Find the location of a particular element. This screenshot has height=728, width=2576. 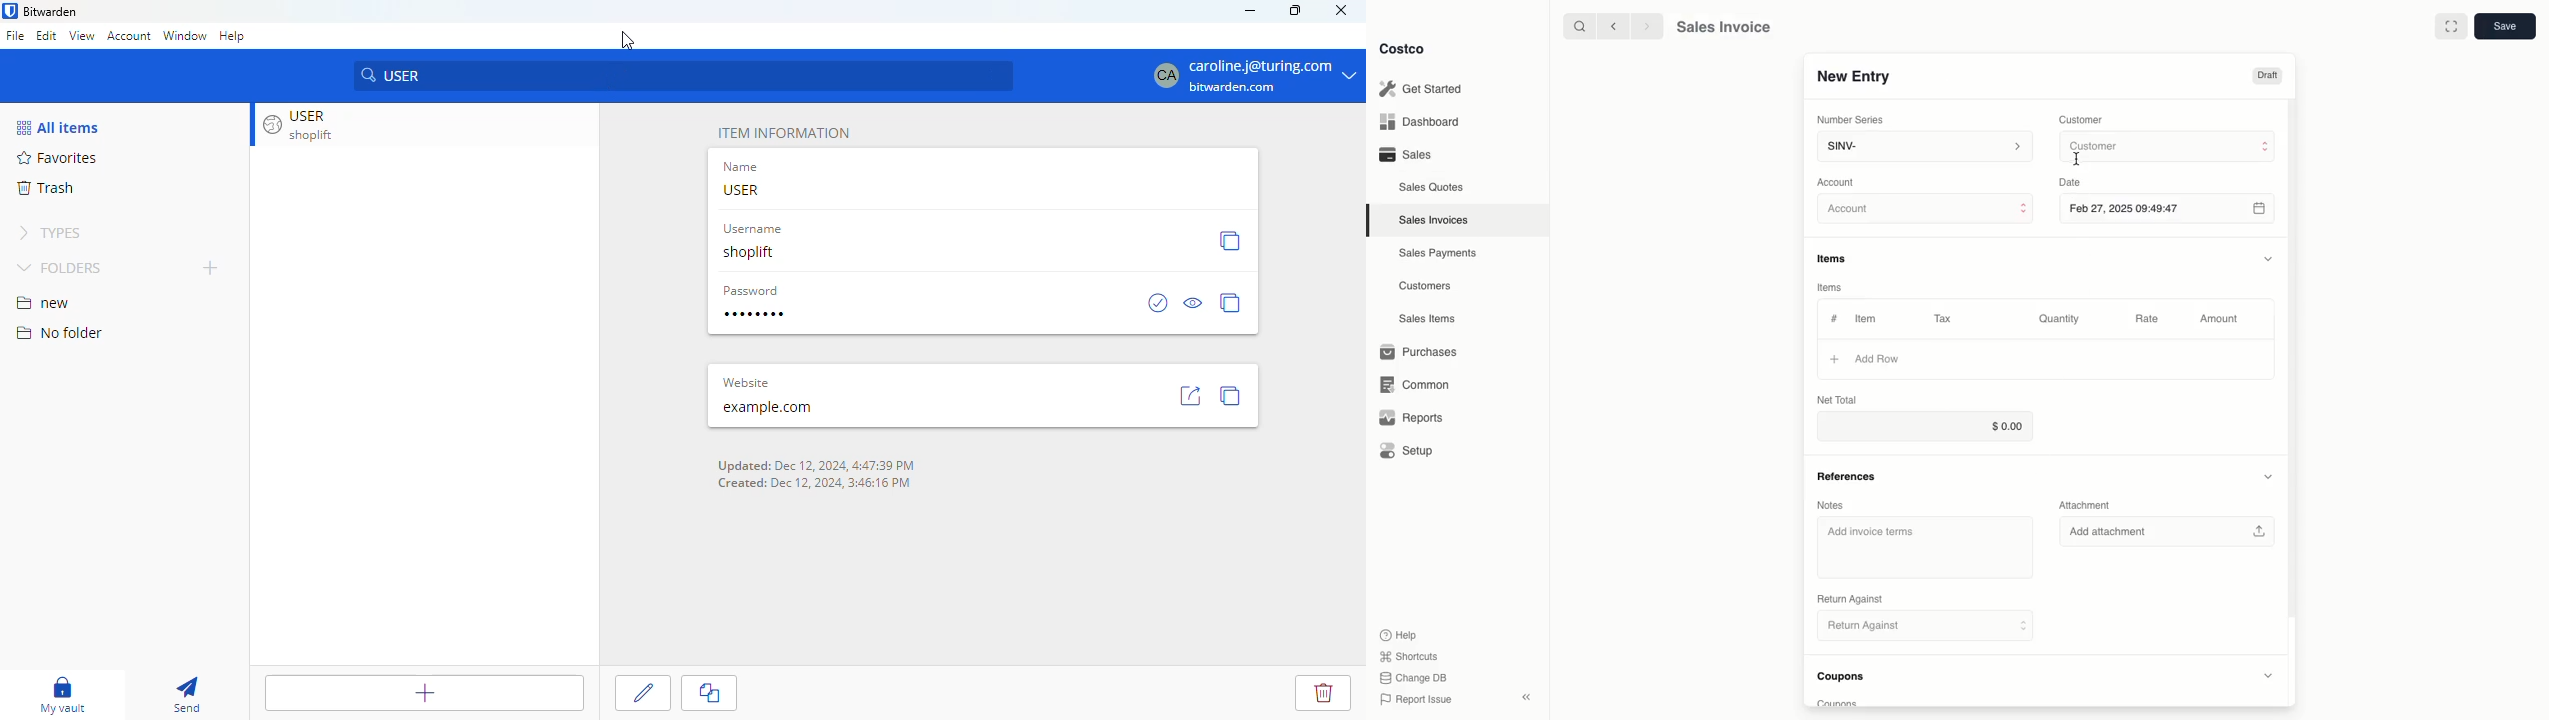

Quantity is located at coordinates (2061, 319).